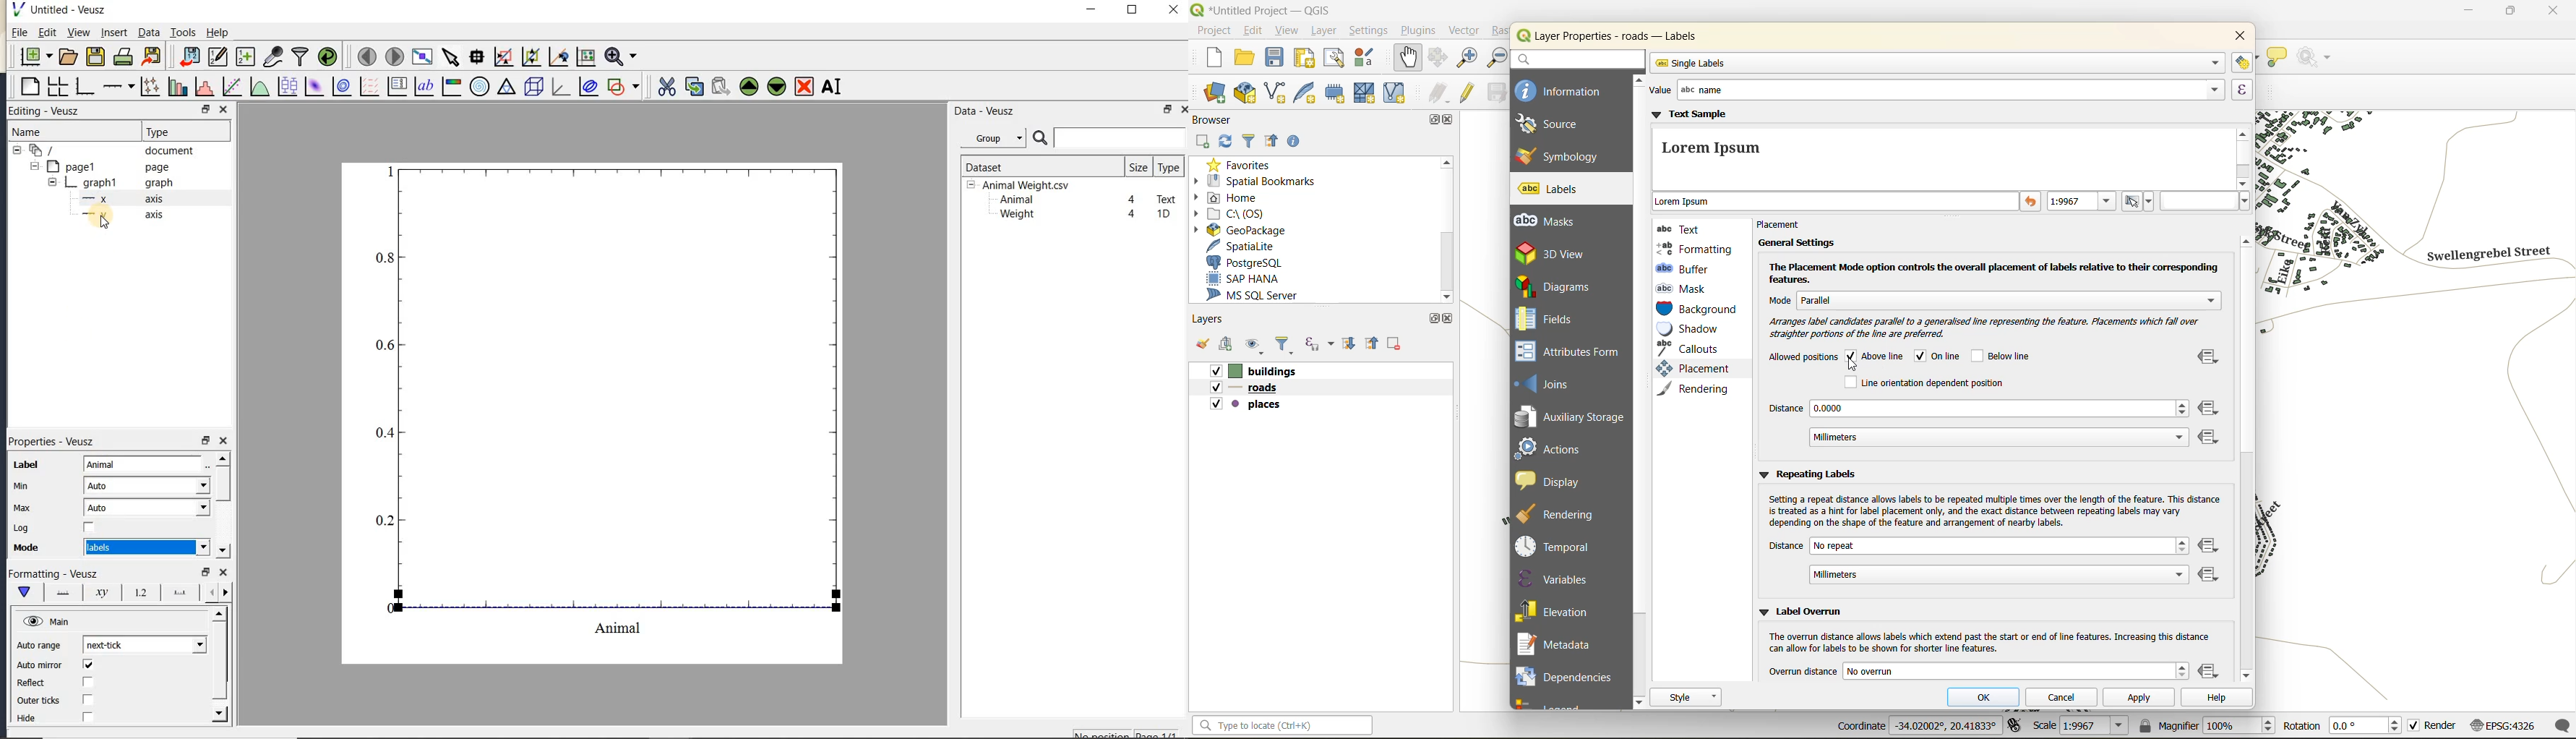  I want to click on plot a 2d dataset as an image, so click(313, 86).